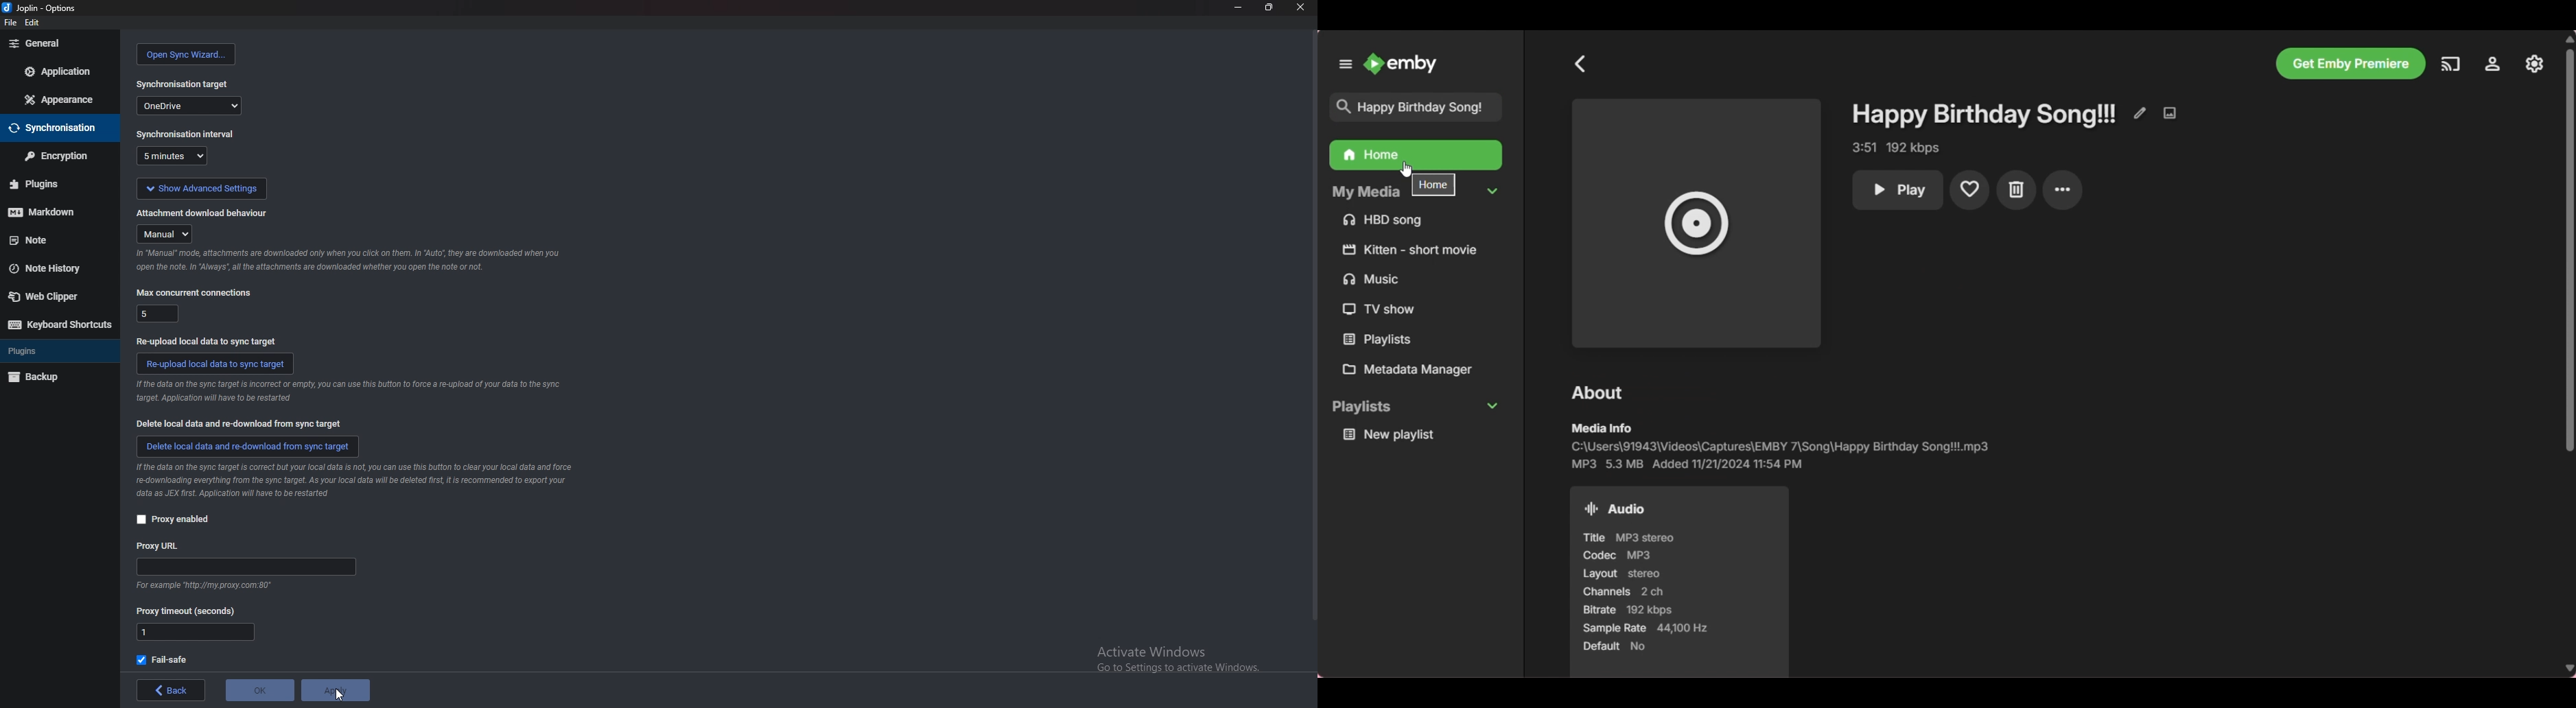 Image resolution: width=2576 pixels, height=728 pixels. I want to click on always, so click(166, 235).